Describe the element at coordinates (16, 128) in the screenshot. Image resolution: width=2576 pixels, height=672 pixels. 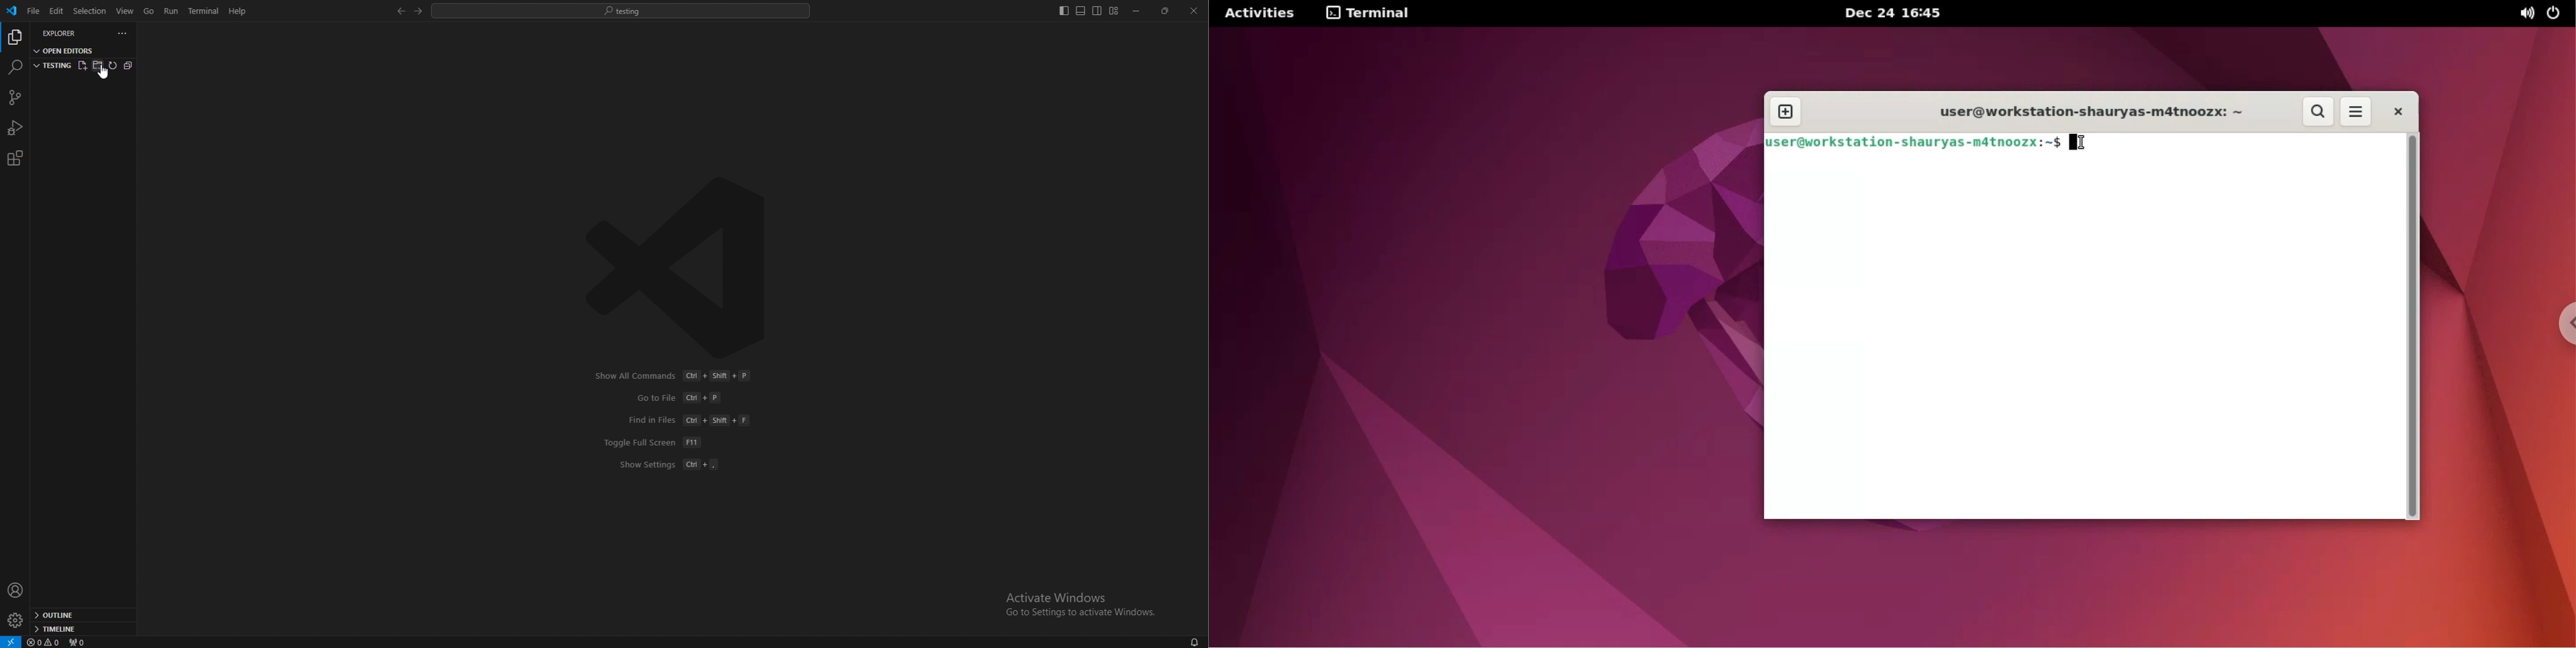
I see `run and debug` at that location.